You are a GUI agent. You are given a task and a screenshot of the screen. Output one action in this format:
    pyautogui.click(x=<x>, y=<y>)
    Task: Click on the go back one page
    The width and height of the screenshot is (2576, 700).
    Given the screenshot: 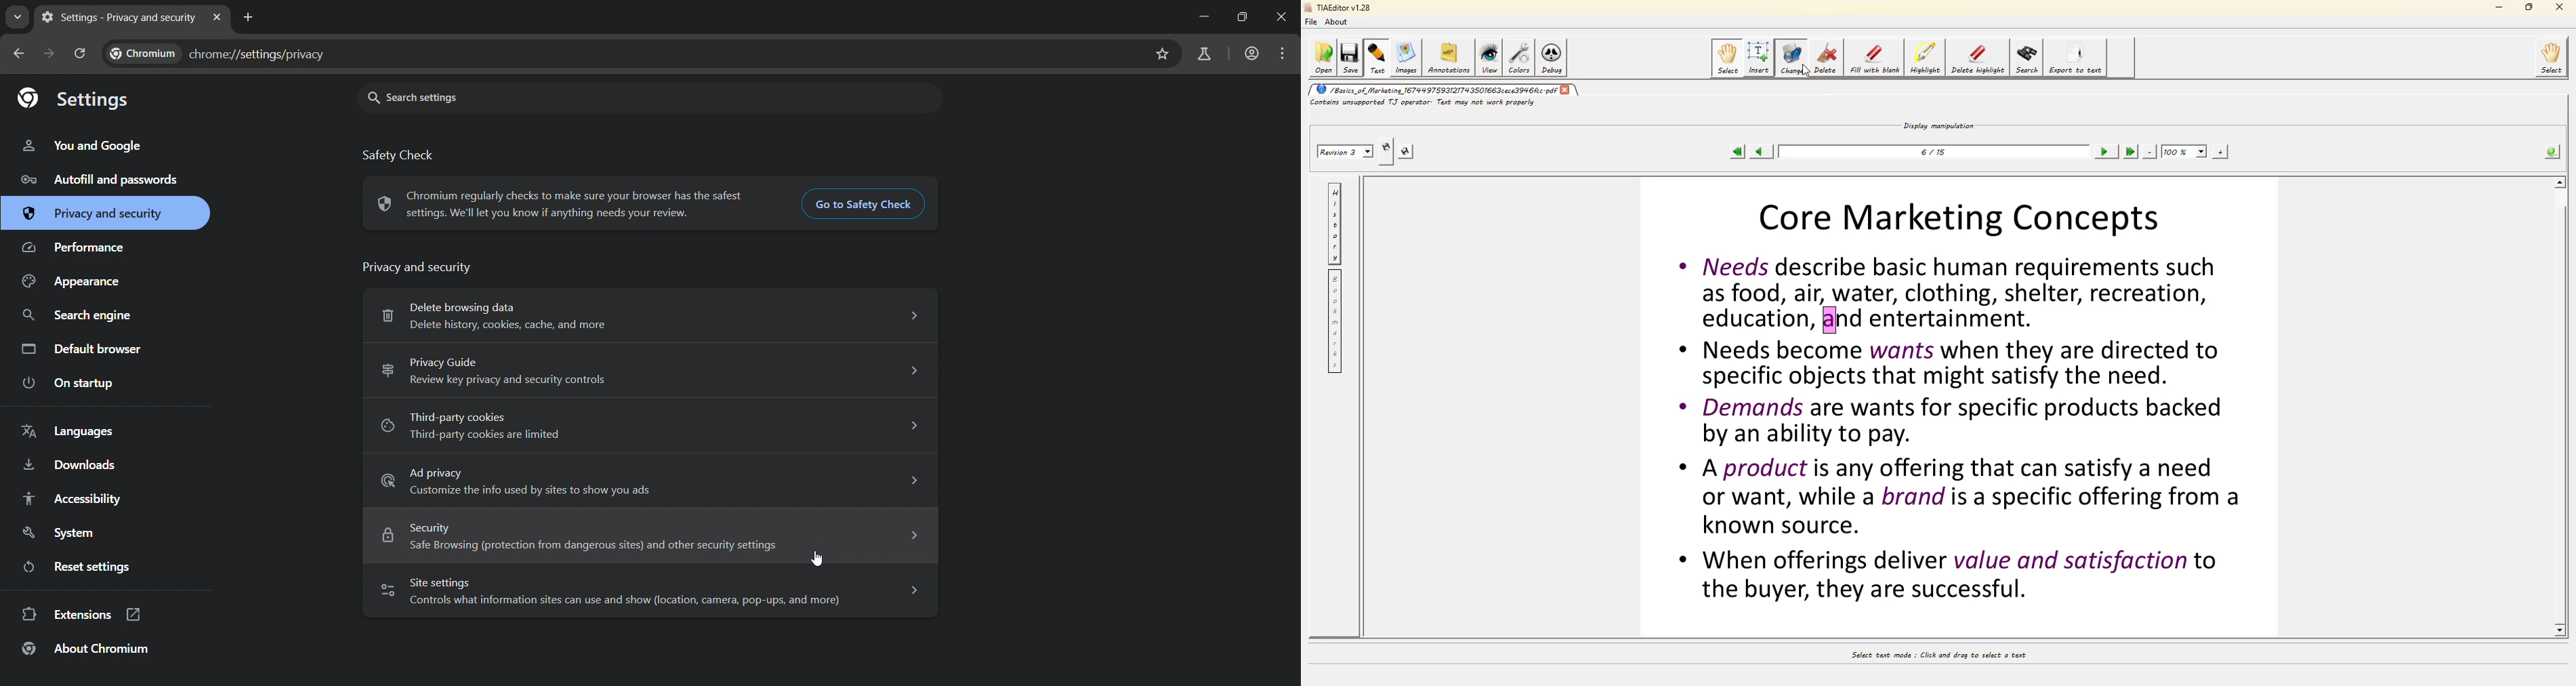 What is the action you would take?
    pyautogui.click(x=19, y=56)
    